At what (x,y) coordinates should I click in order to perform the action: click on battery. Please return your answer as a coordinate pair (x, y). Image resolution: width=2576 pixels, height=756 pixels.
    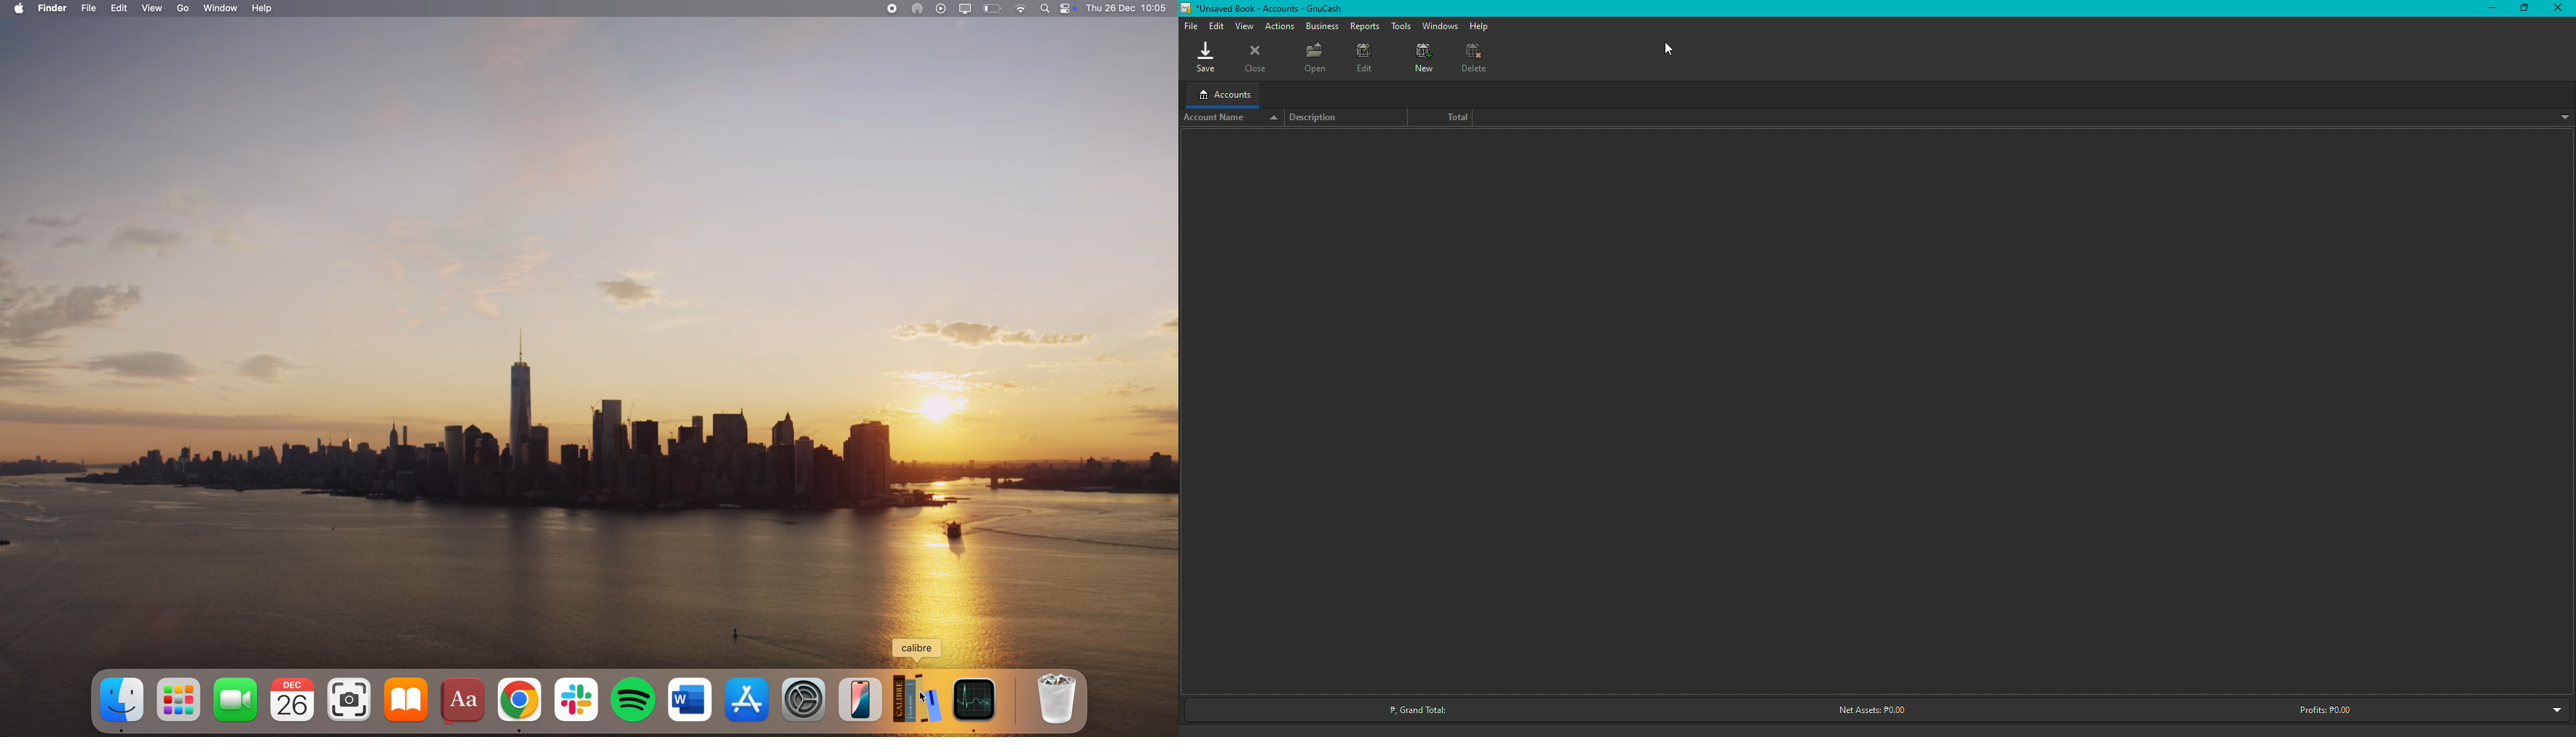
    Looking at the image, I should click on (993, 8).